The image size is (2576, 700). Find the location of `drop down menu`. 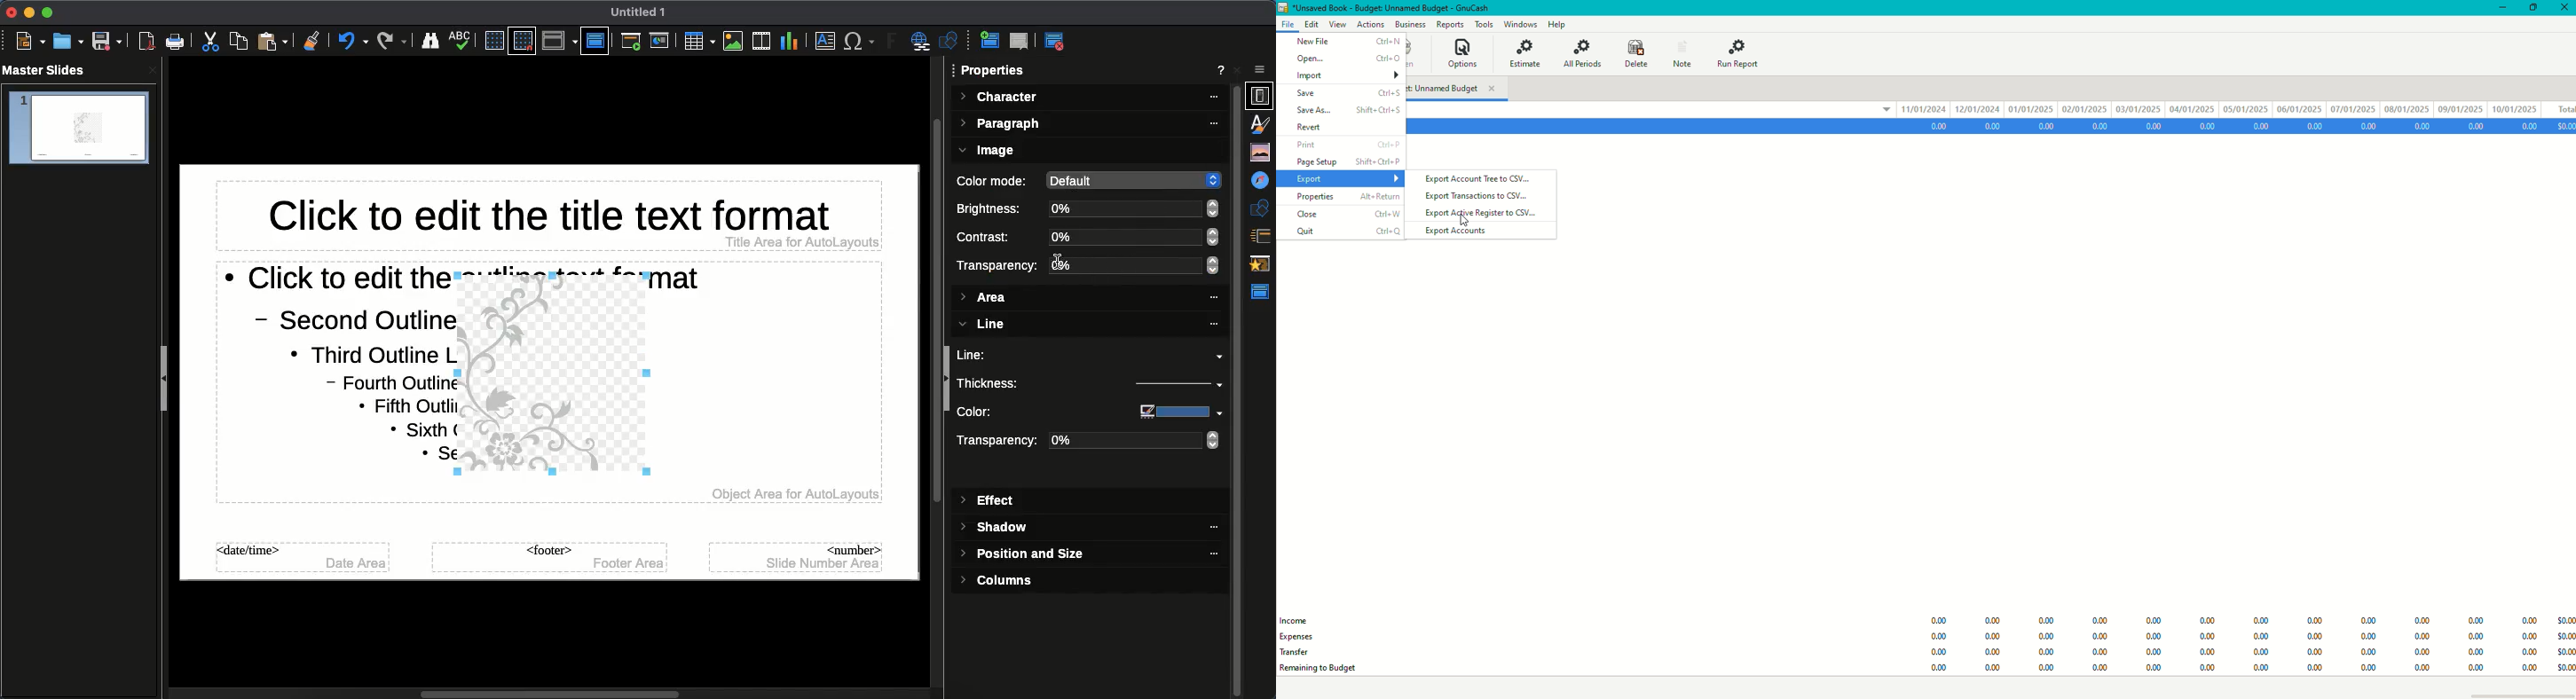

drop down menu is located at coordinates (1877, 112).